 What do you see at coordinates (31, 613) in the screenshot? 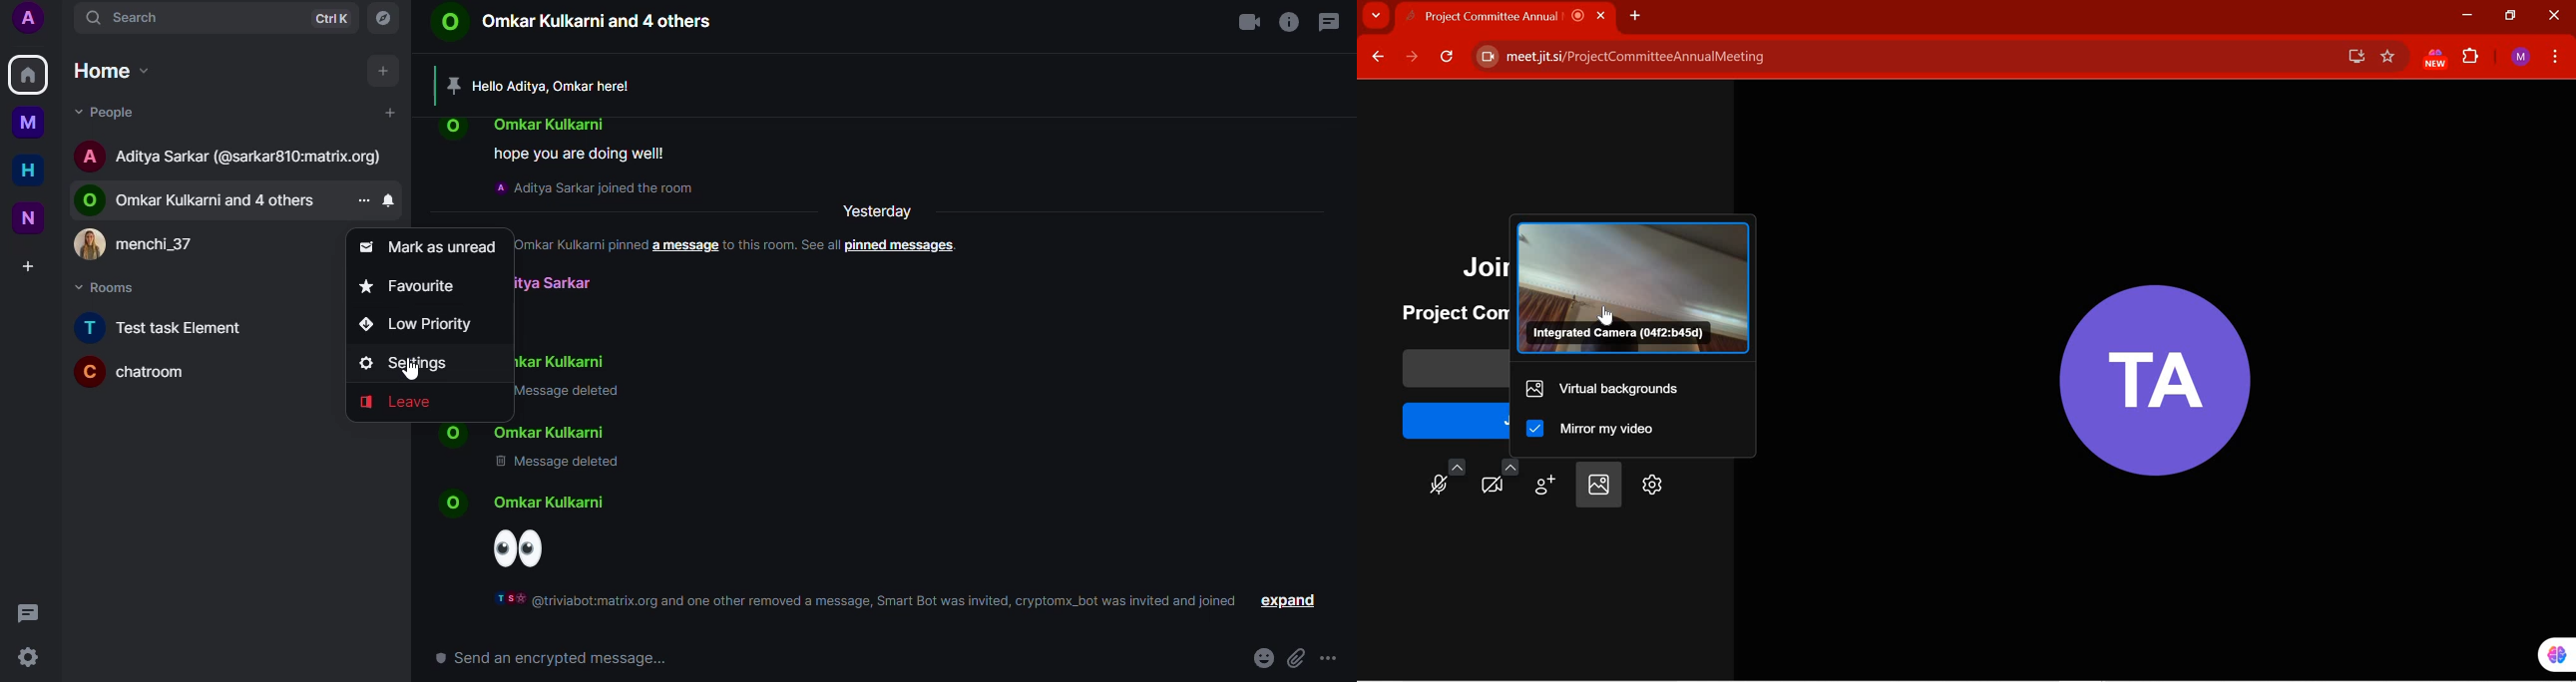
I see `message` at bounding box center [31, 613].